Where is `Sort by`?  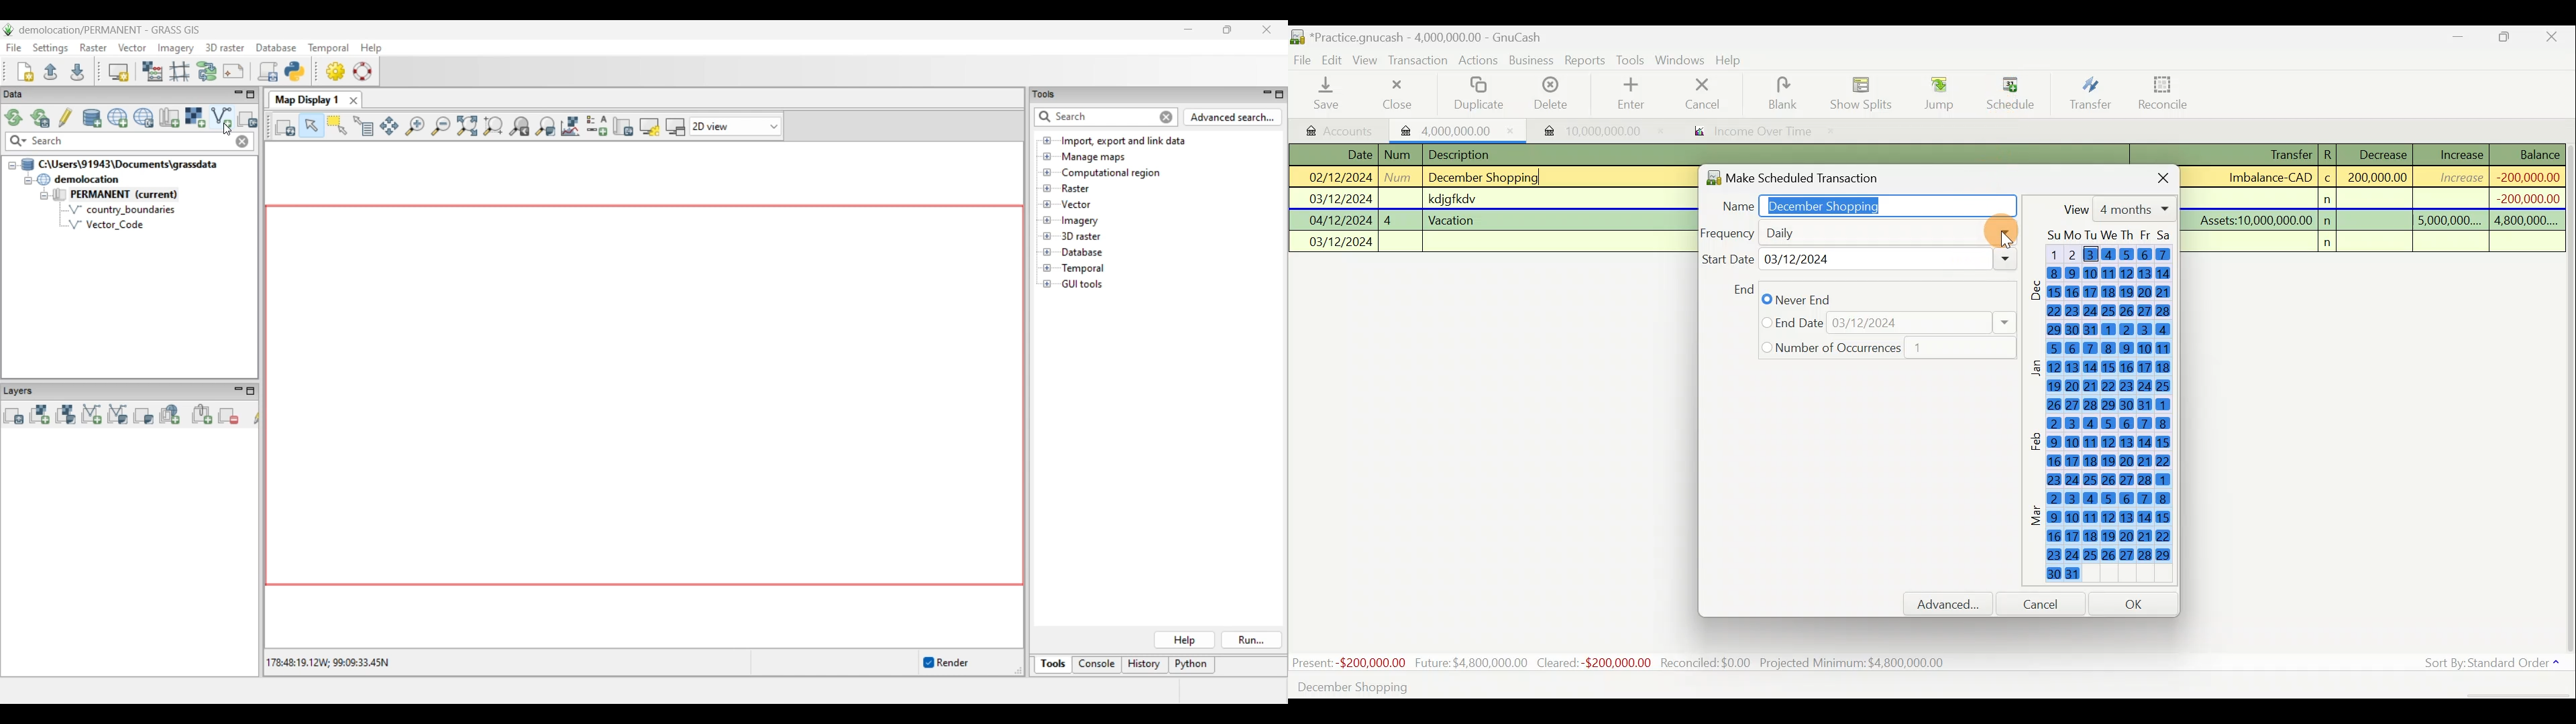
Sort by is located at coordinates (2495, 666).